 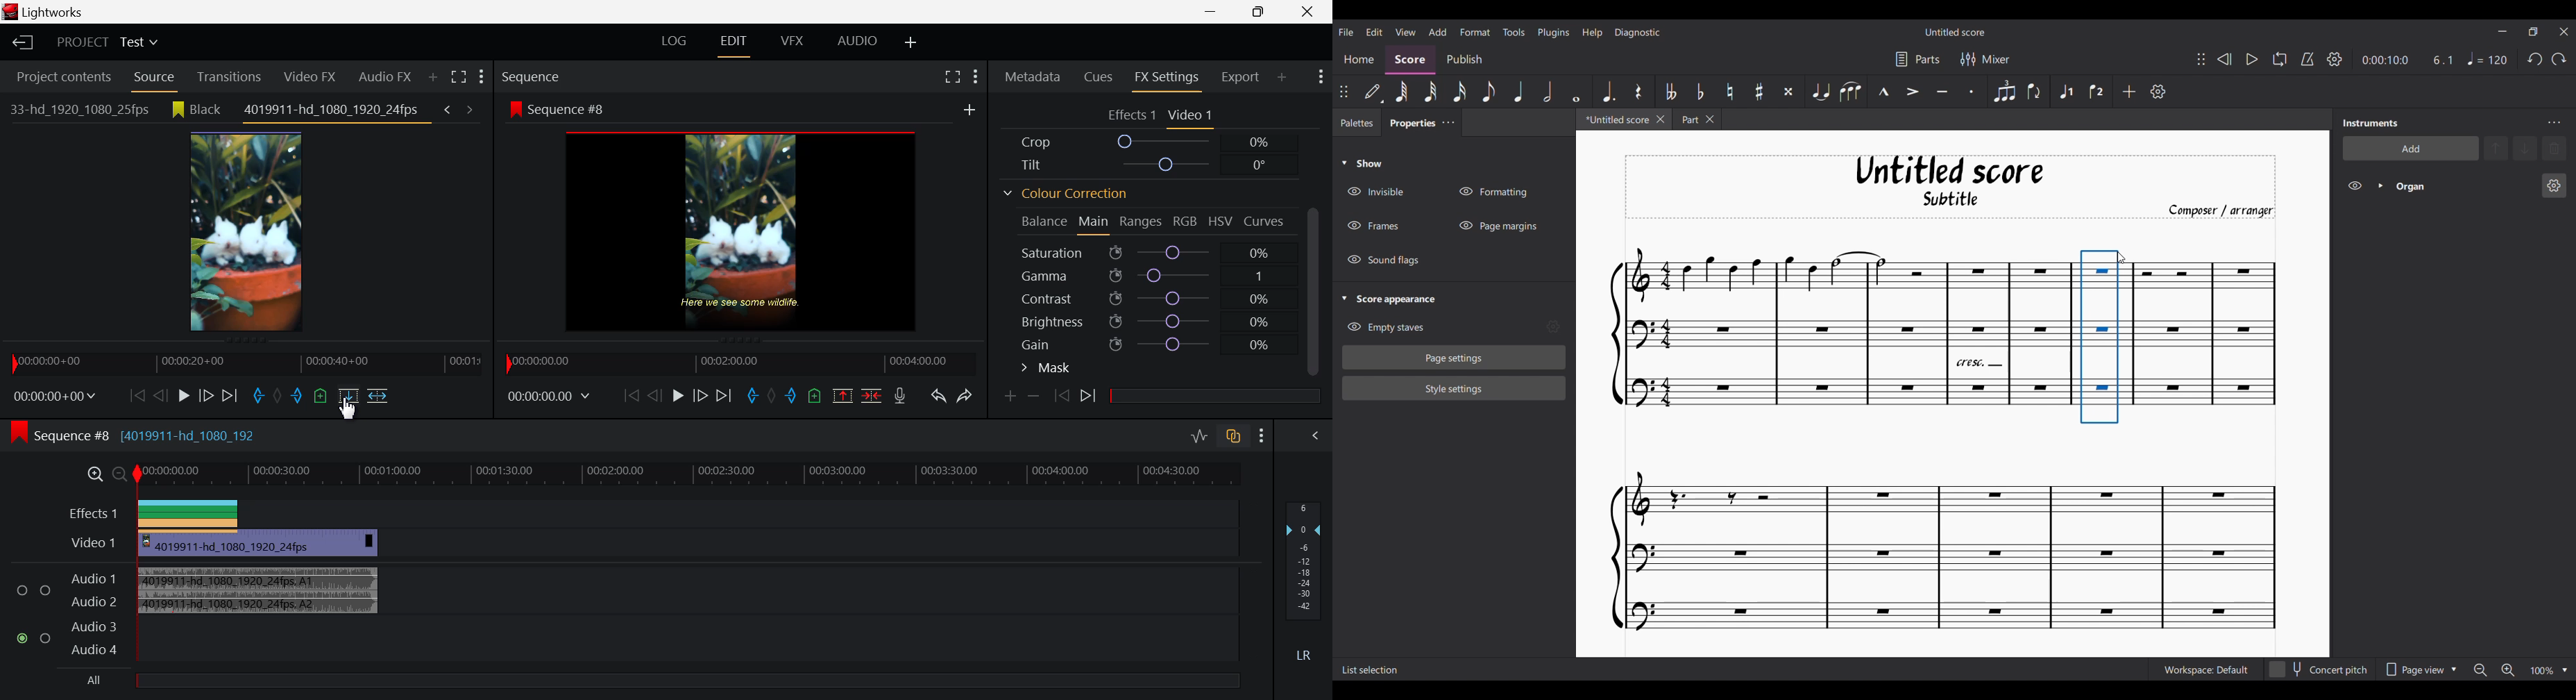 What do you see at coordinates (2224, 59) in the screenshot?
I see `Rewind` at bounding box center [2224, 59].